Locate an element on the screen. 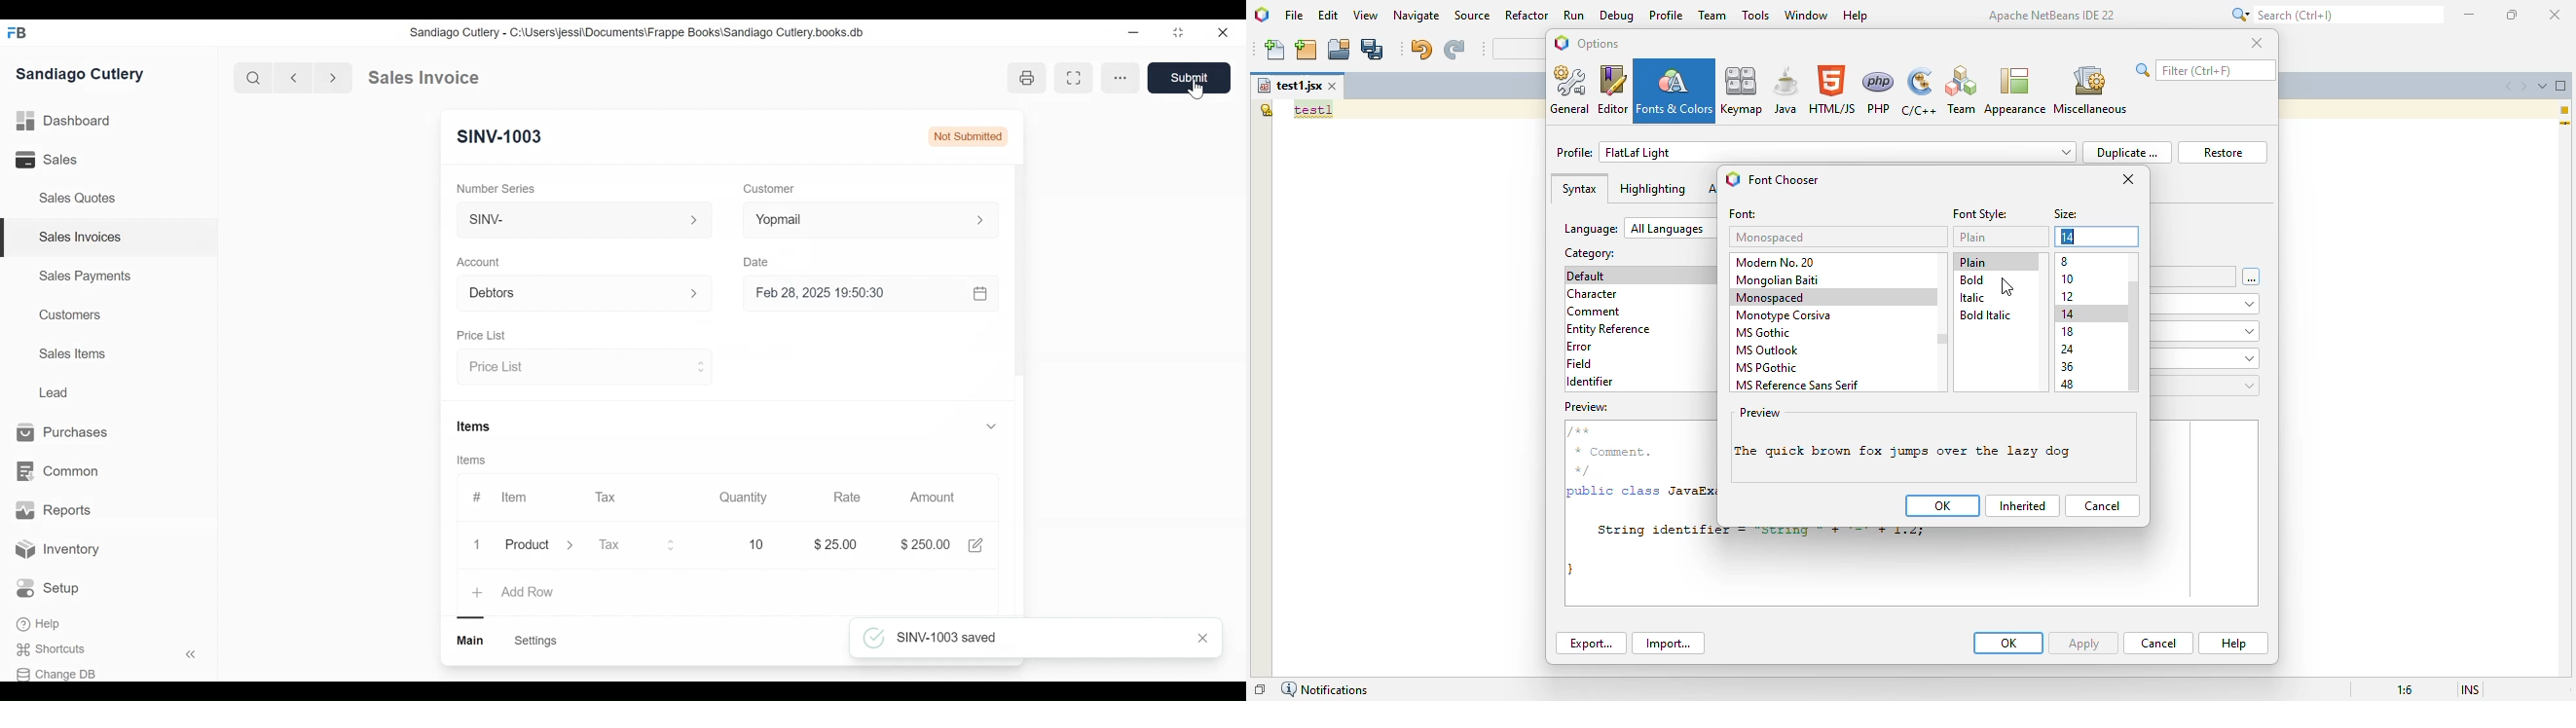 Image resolution: width=2576 pixels, height=728 pixels. Item is located at coordinates (515, 497).